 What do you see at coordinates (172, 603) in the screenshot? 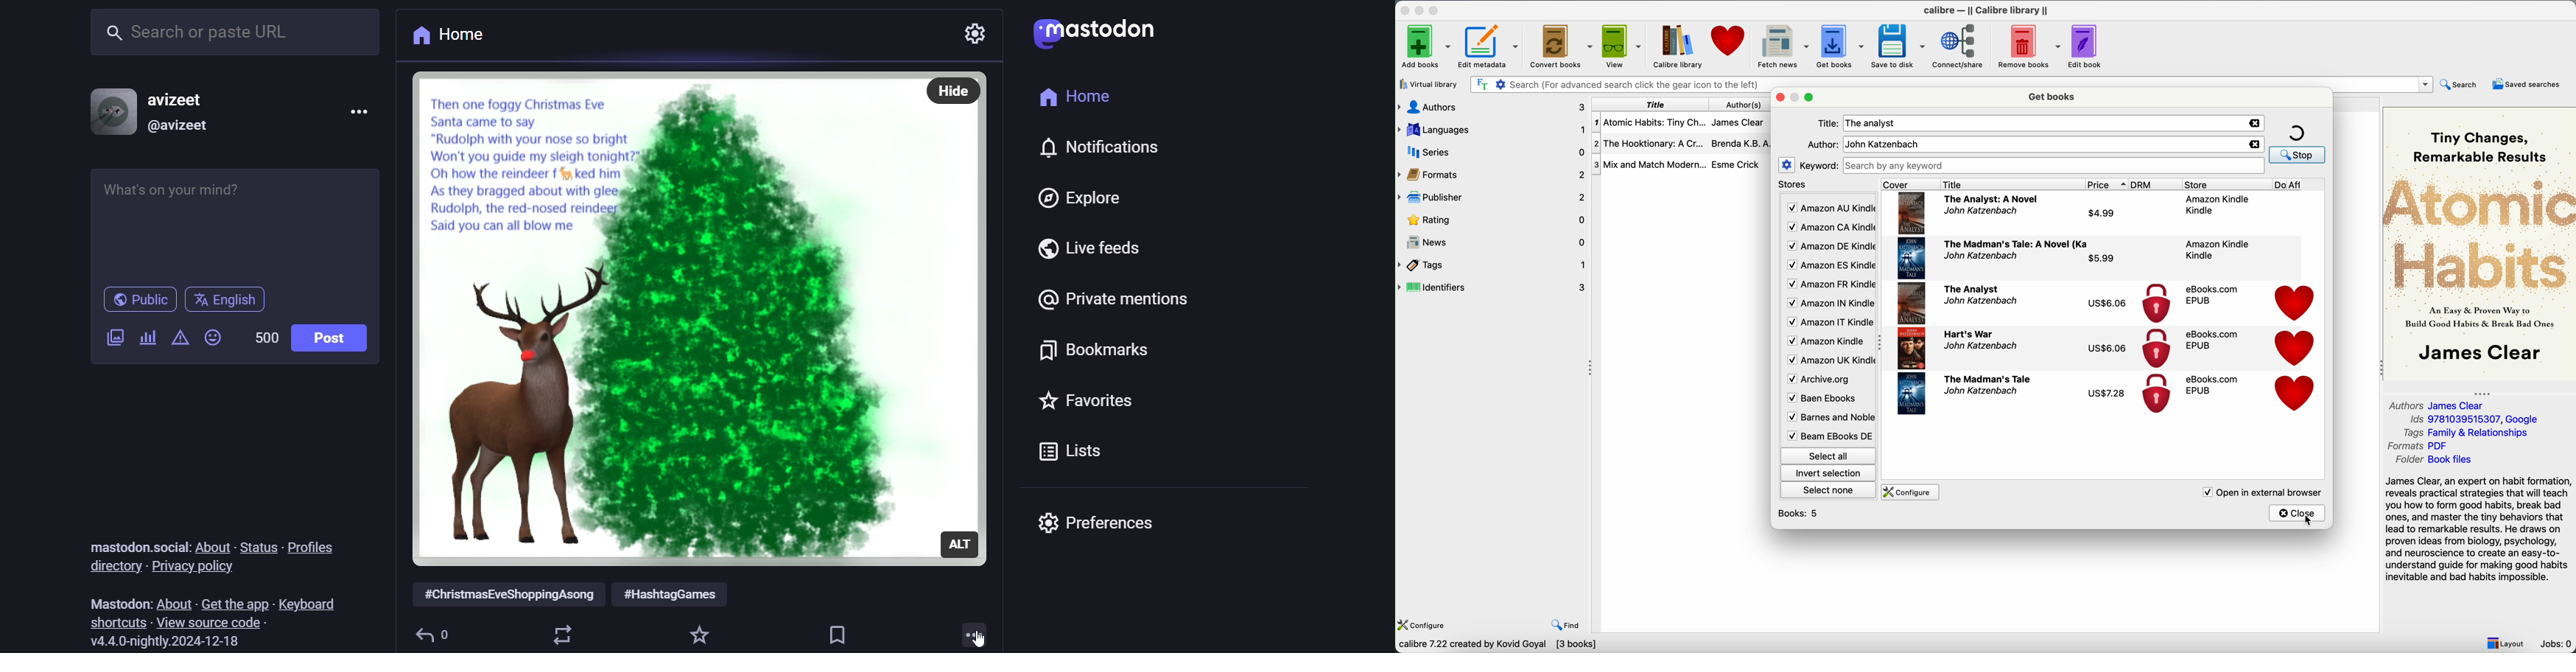
I see `about` at bounding box center [172, 603].